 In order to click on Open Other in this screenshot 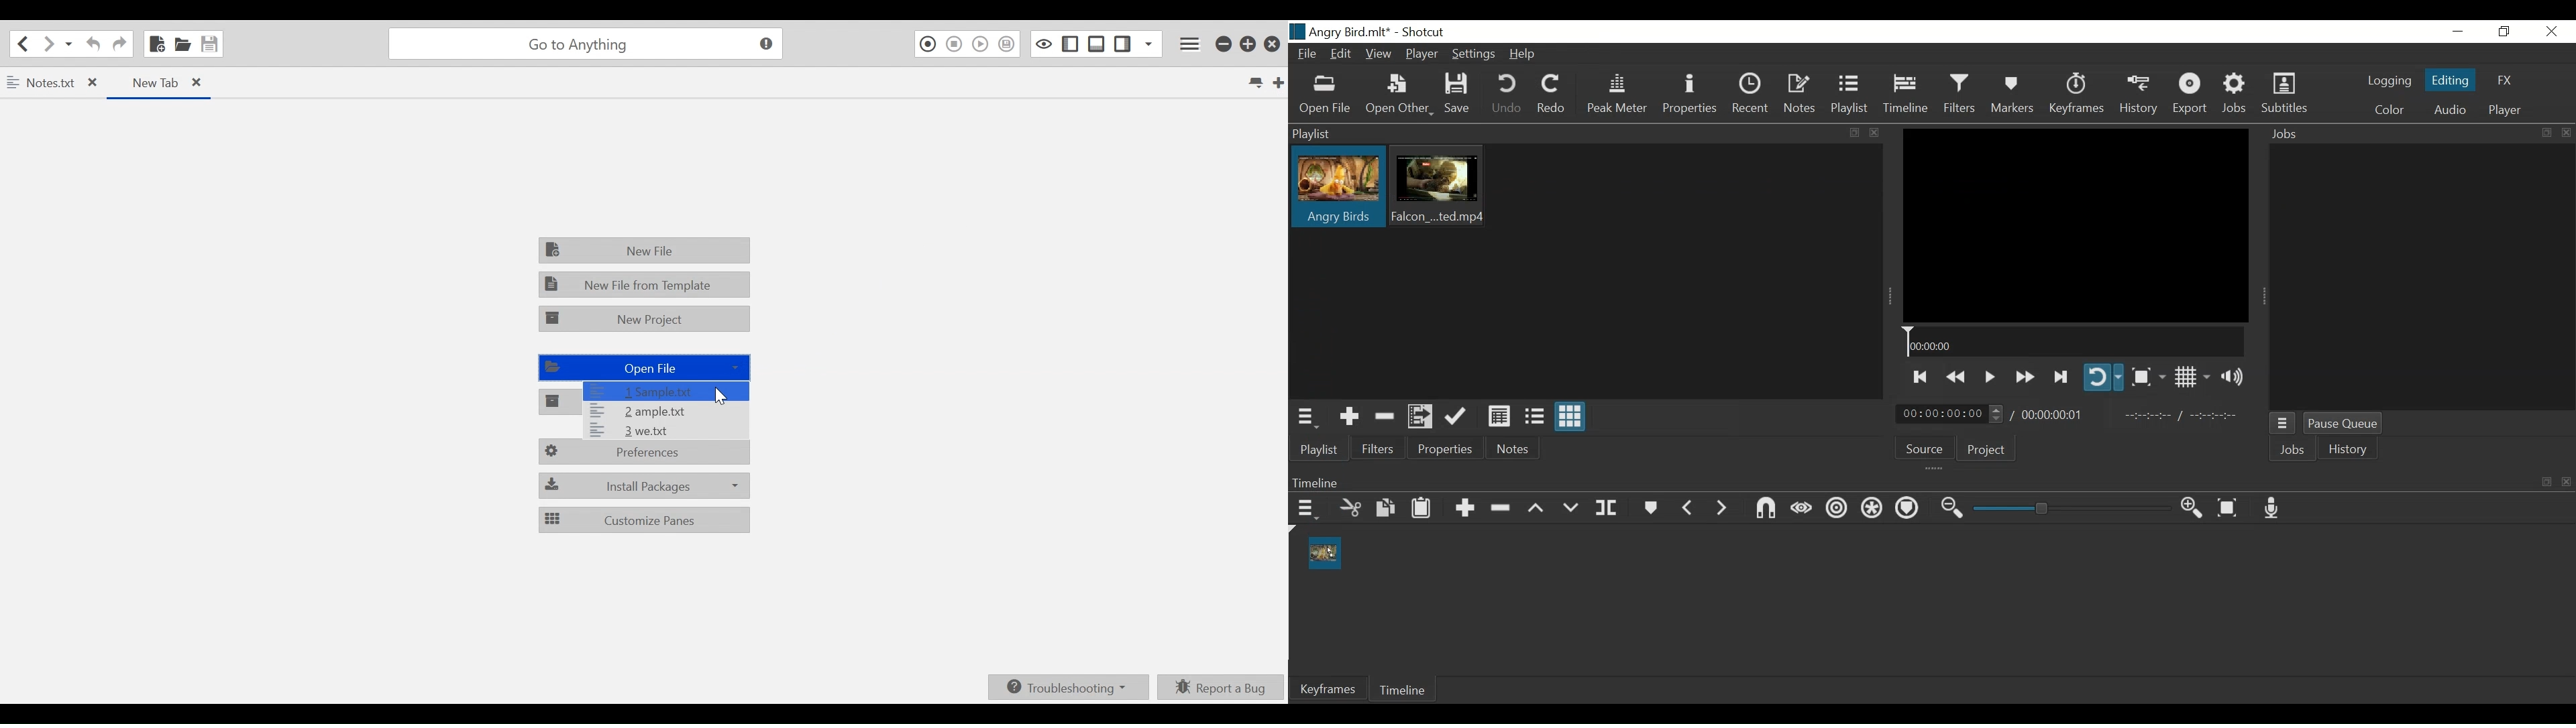, I will do `click(1400, 94)`.